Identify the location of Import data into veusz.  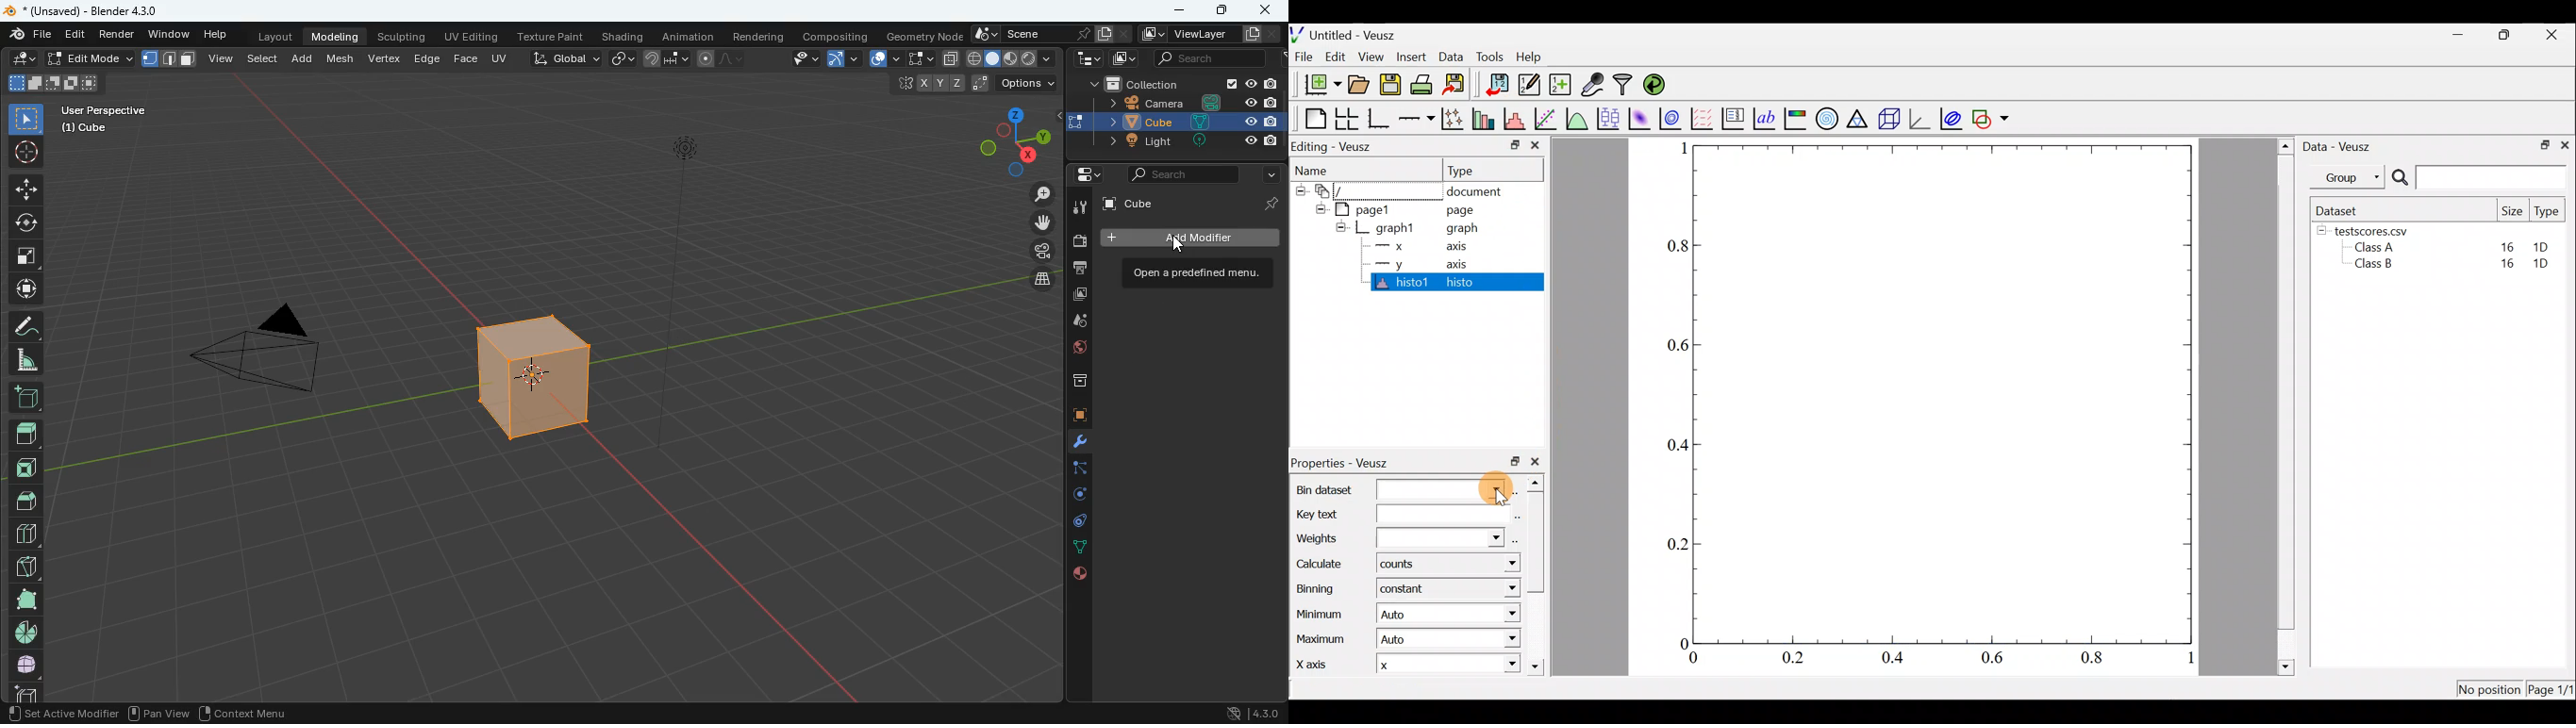
(1496, 85).